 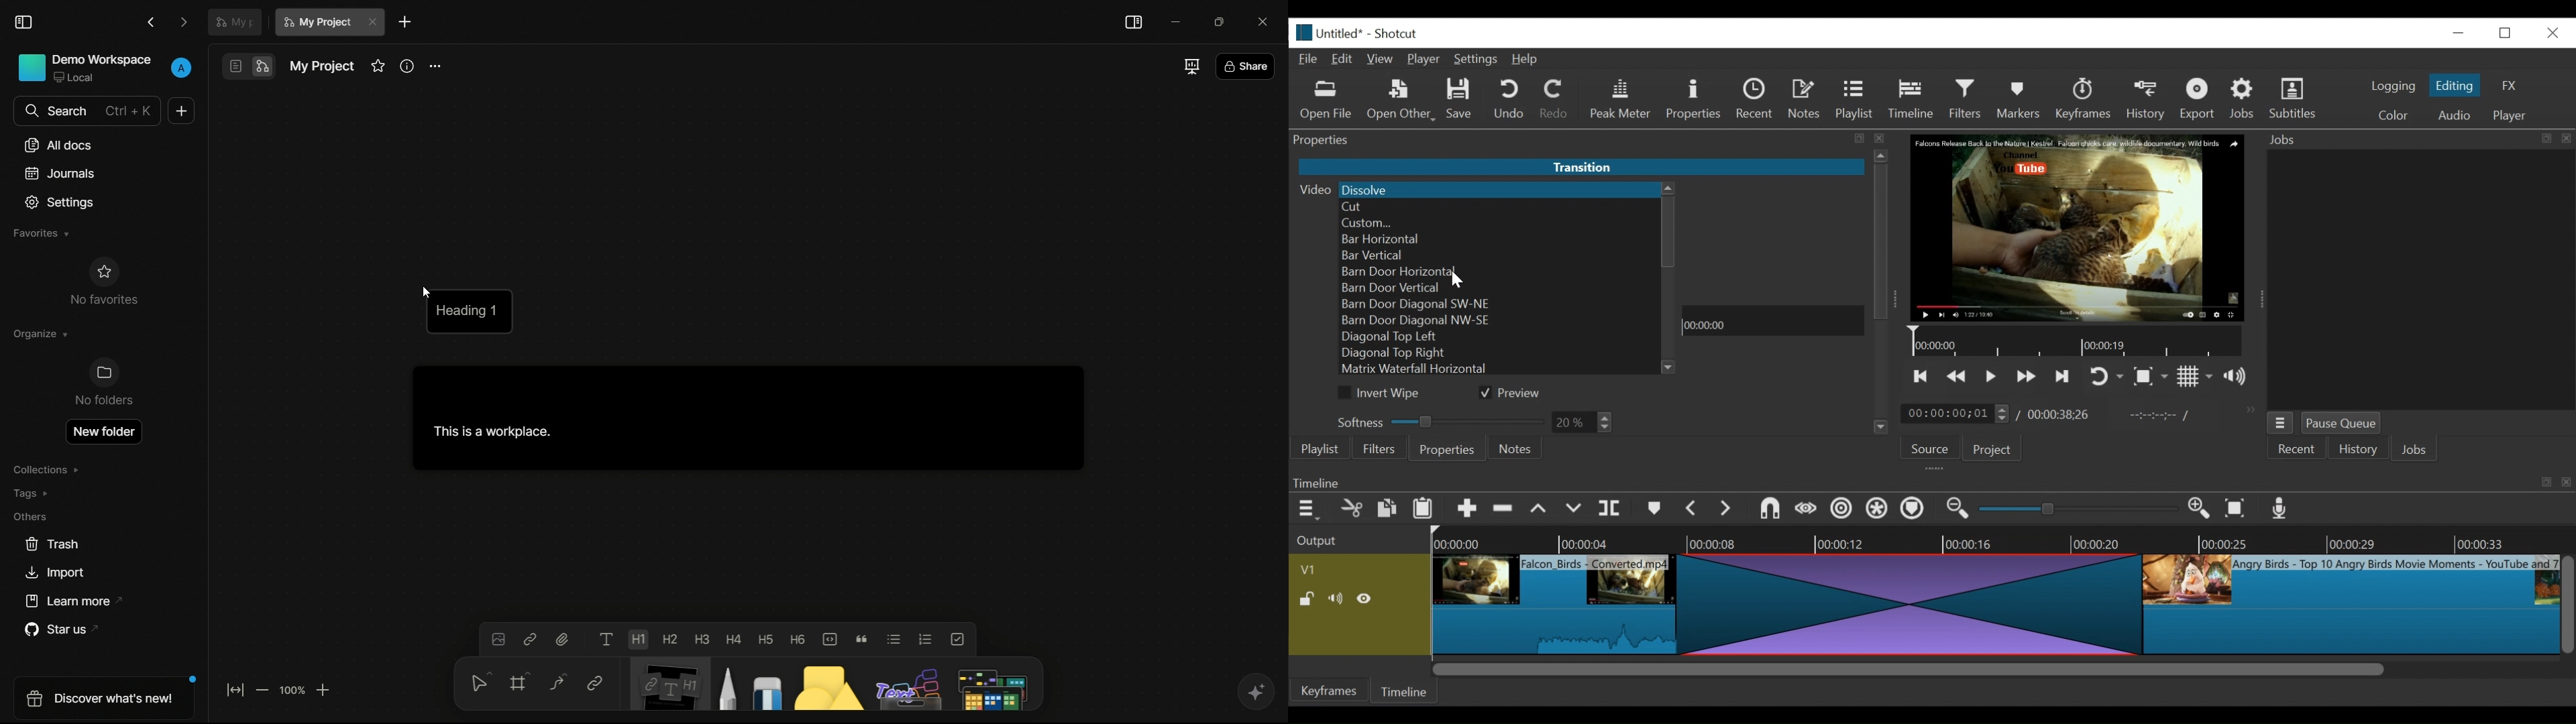 What do you see at coordinates (1134, 23) in the screenshot?
I see `toggle sidebar` at bounding box center [1134, 23].